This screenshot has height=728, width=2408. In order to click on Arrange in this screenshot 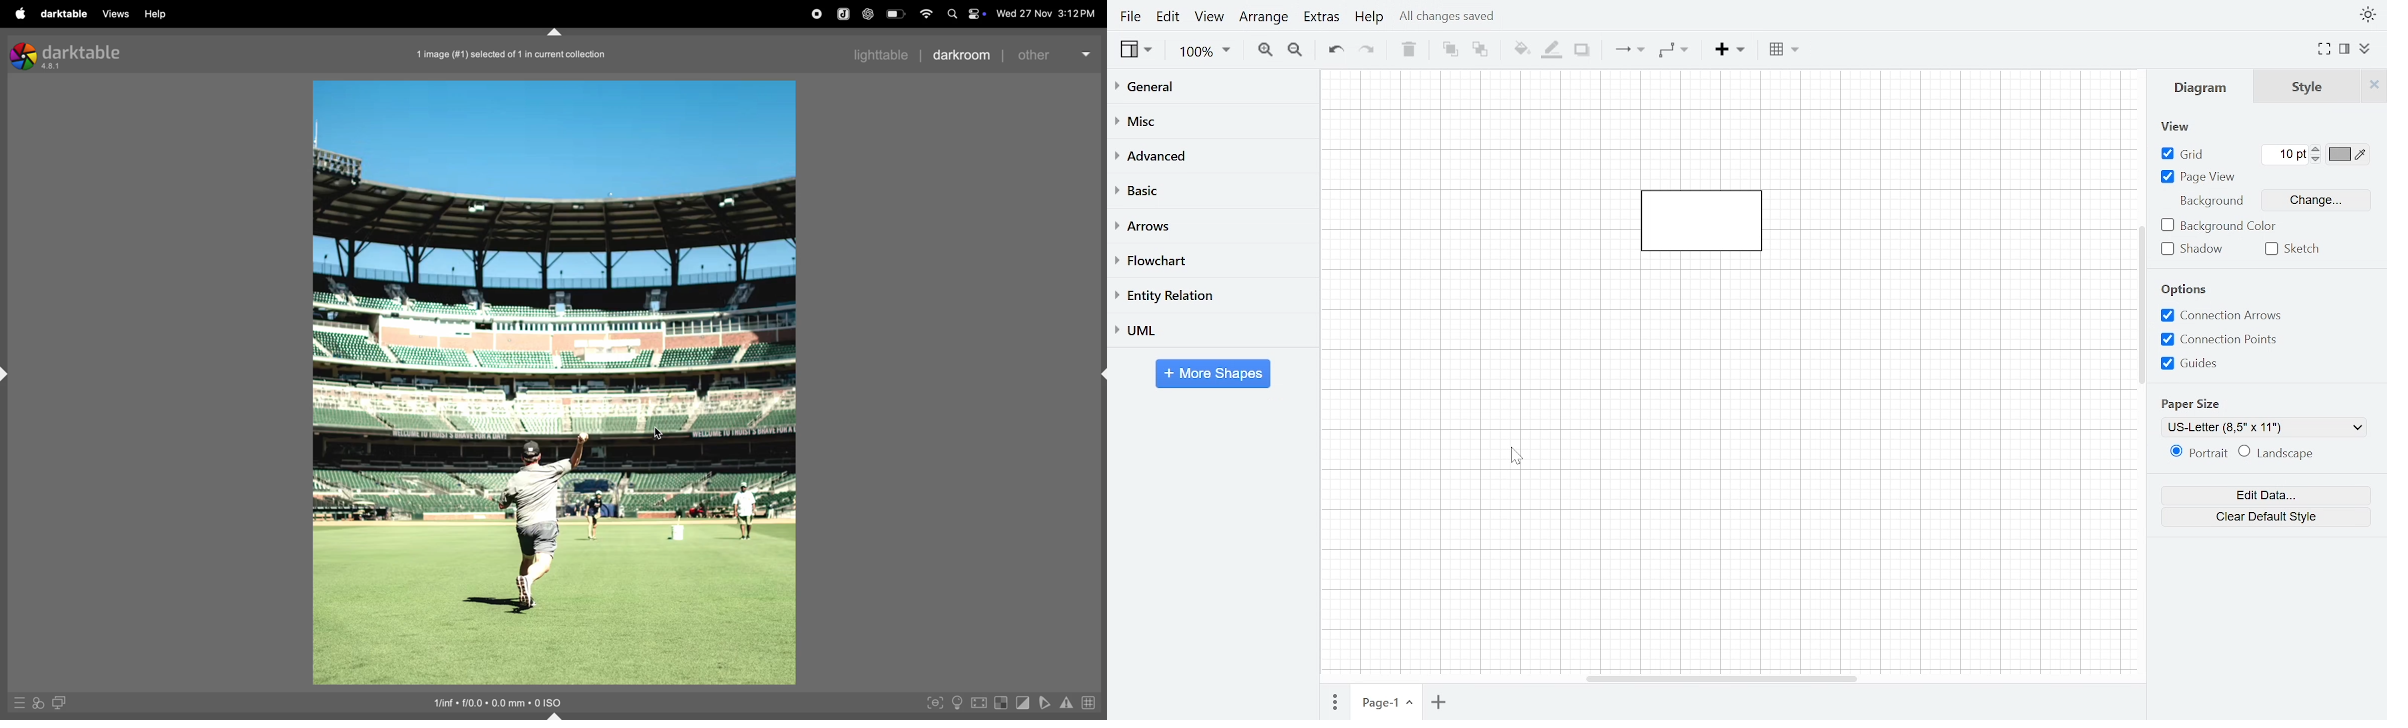, I will do `click(1264, 18)`.